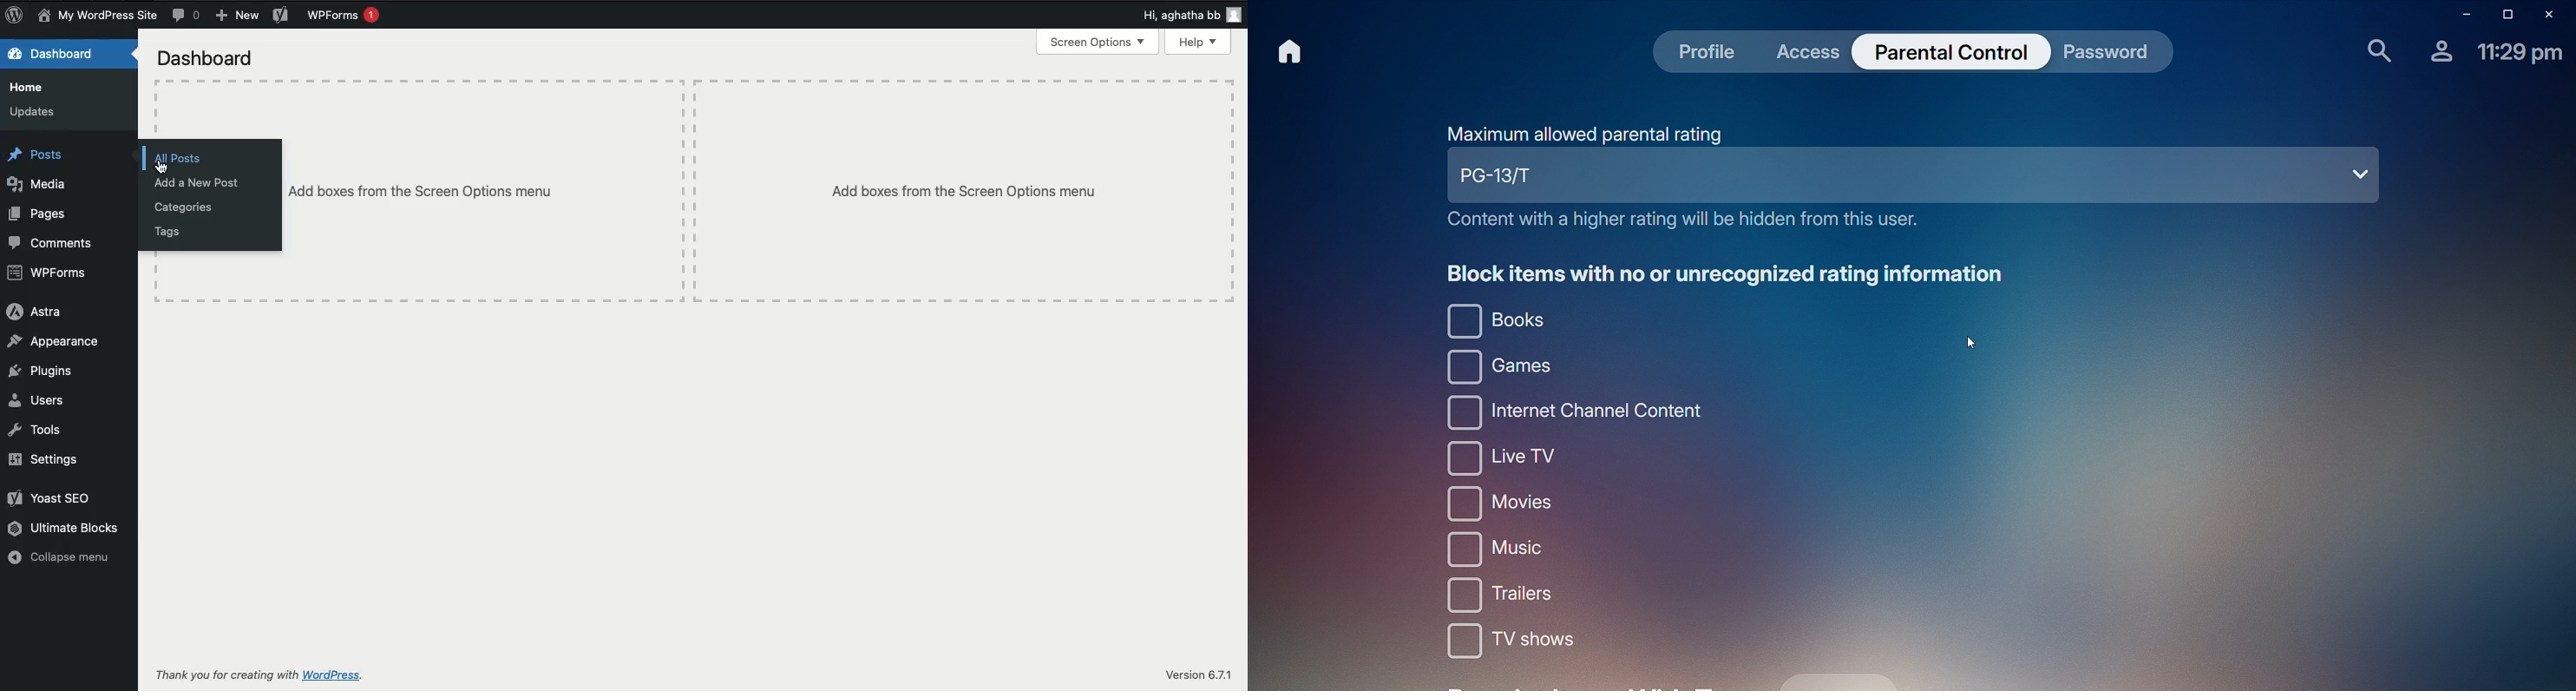 Image resolution: width=2576 pixels, height=700 pixels. I want to click on Pages, so click(42, 215).